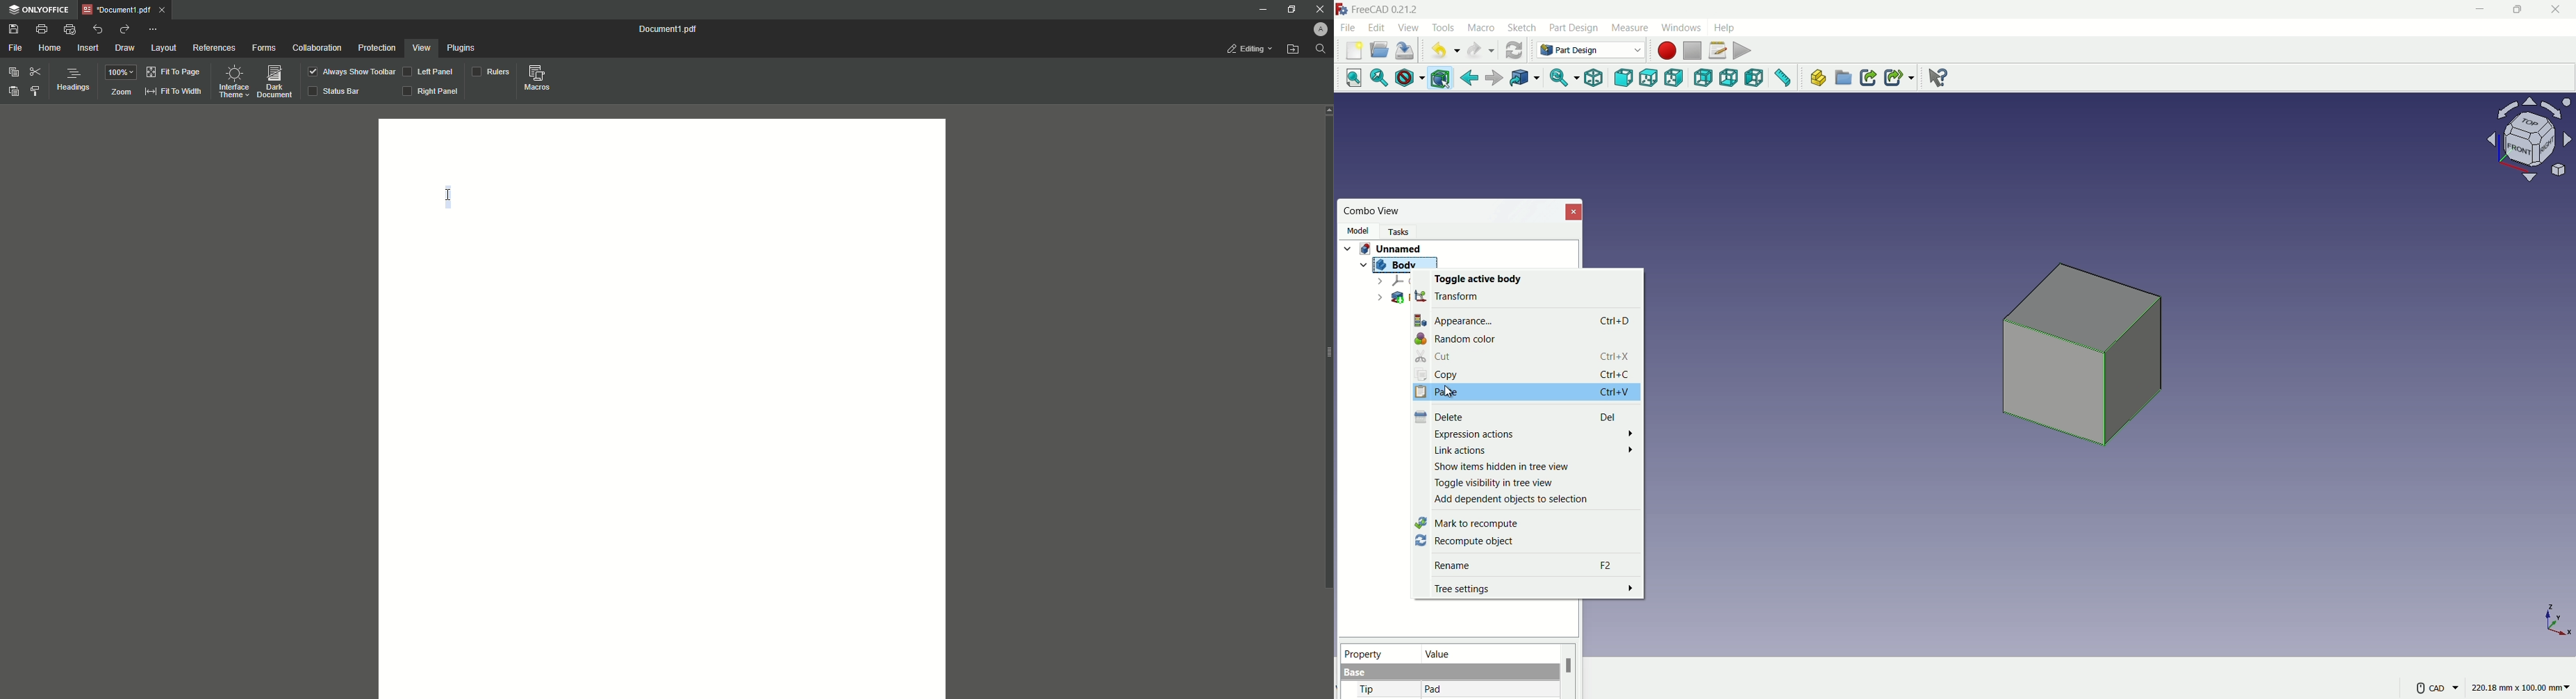 This screenshot has width=2576, height=700. What do you see at coordinates (1593, 79) in the screenshot?
I see `isometric view` at bounding box center [1593, 79].